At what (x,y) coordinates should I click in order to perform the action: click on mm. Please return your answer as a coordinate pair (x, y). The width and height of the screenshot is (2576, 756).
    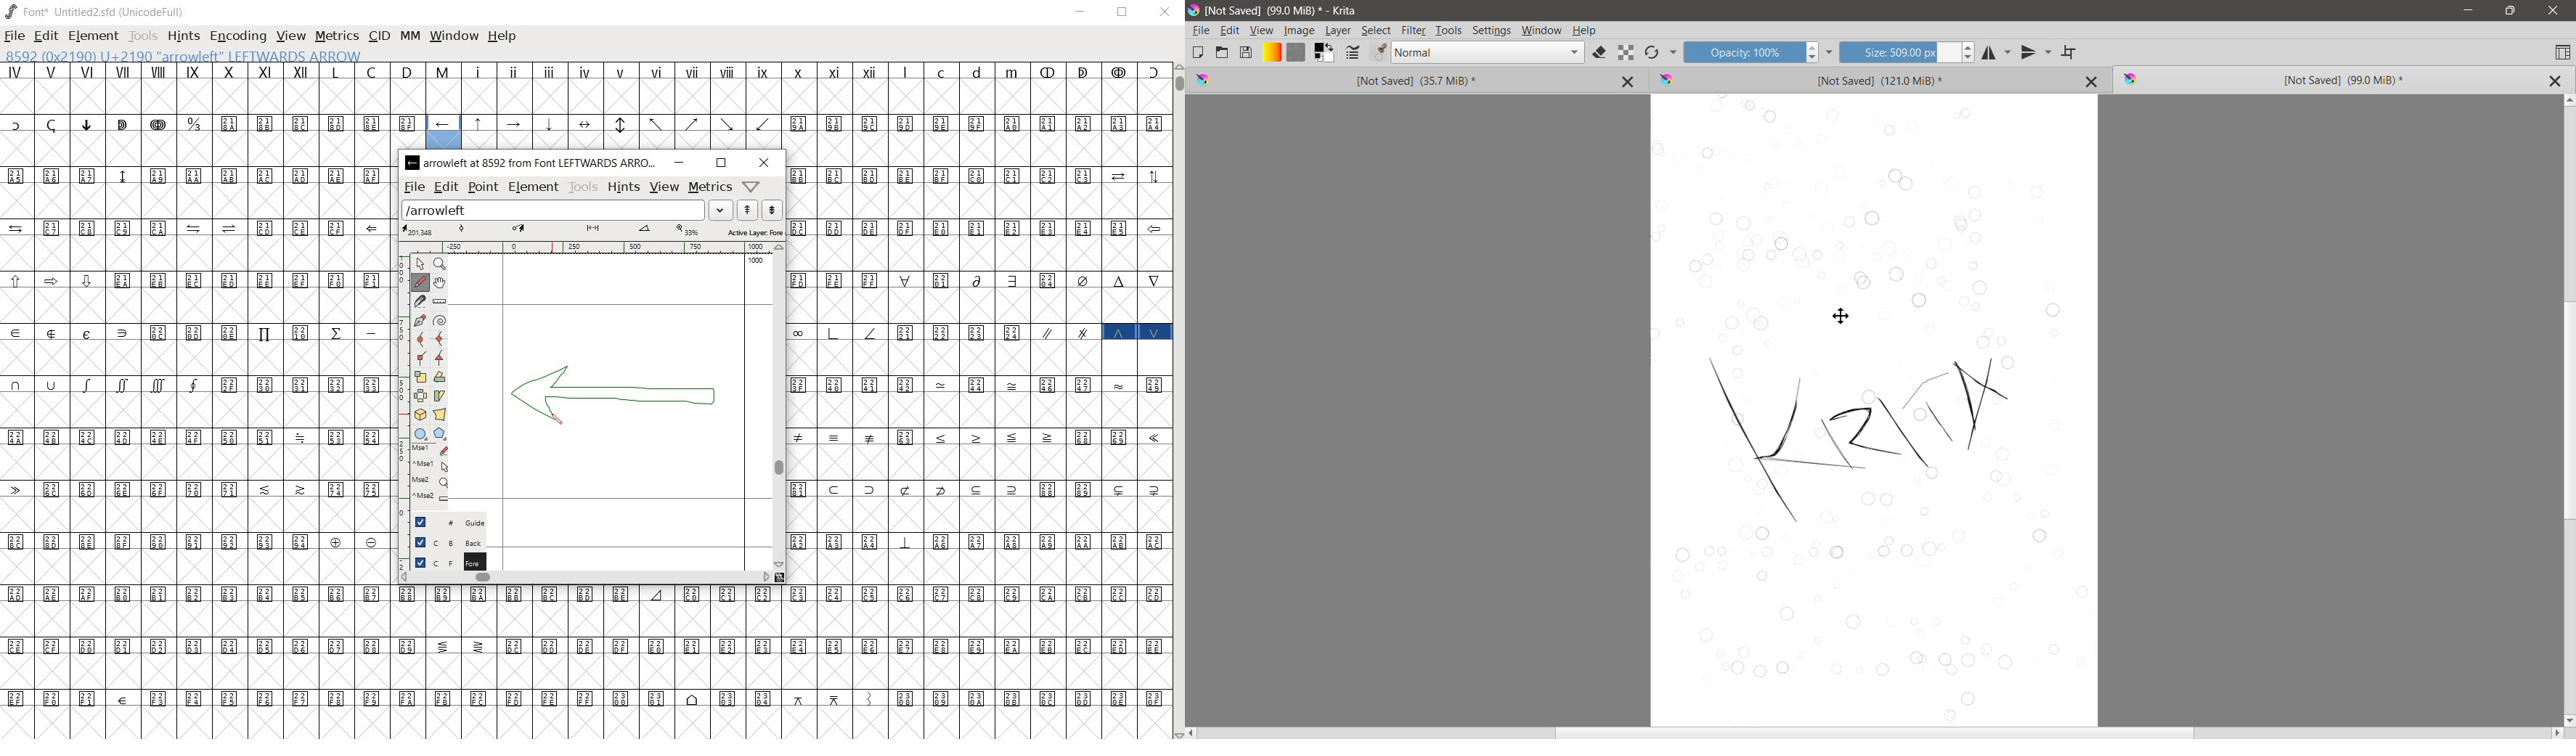
    Looking at the image, I should click on (410, 36).